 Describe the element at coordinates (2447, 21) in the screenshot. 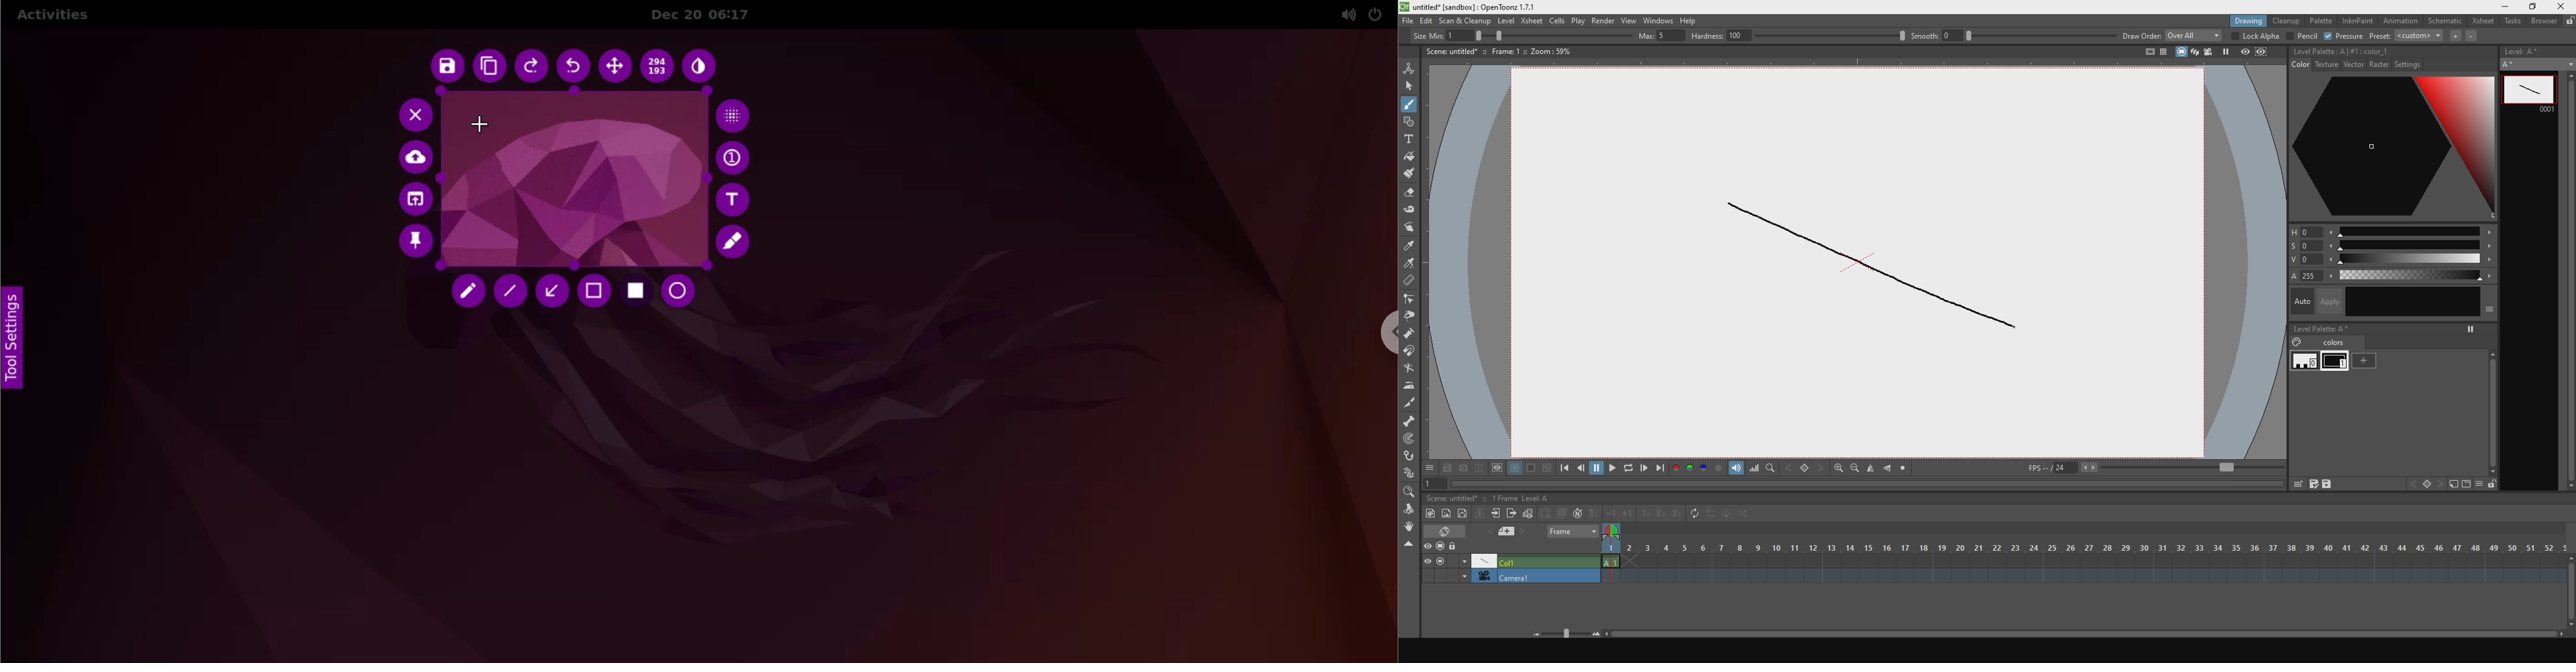

I see `schematic` at that location.